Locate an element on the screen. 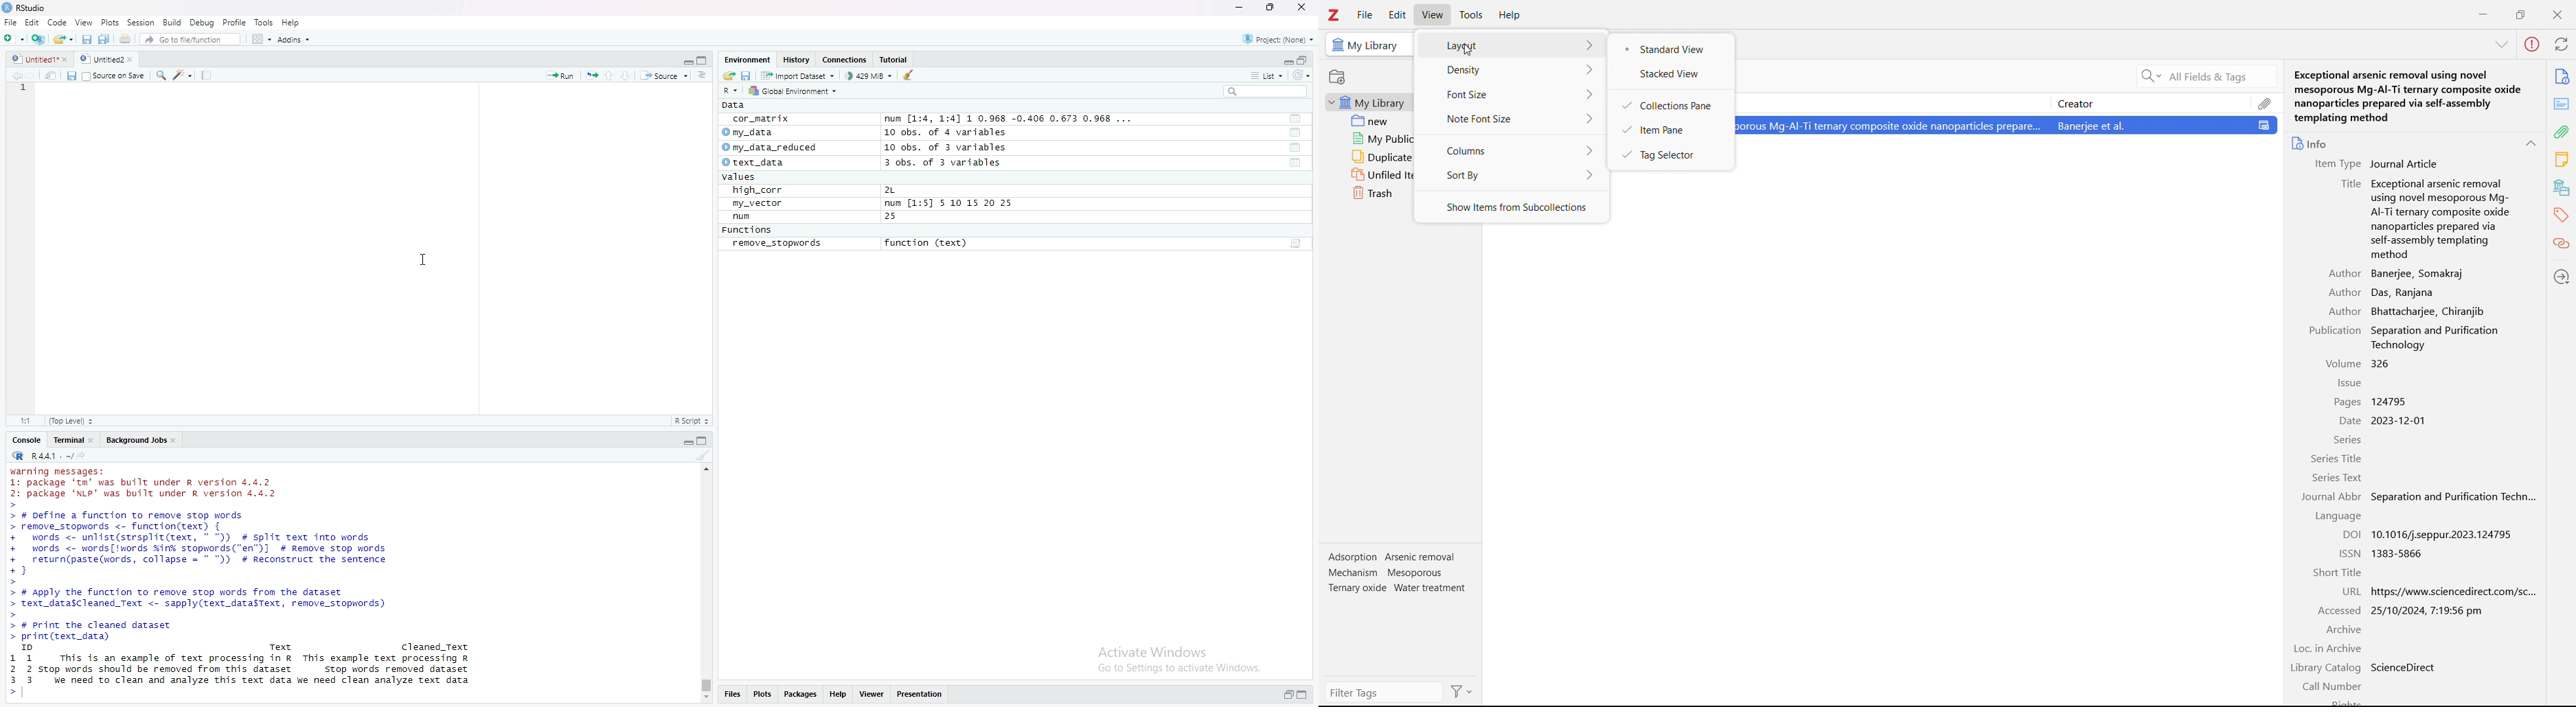 Image resolution: width=2576 pixels, height=728 pixels. Packages is located at coordinates (799, 695).